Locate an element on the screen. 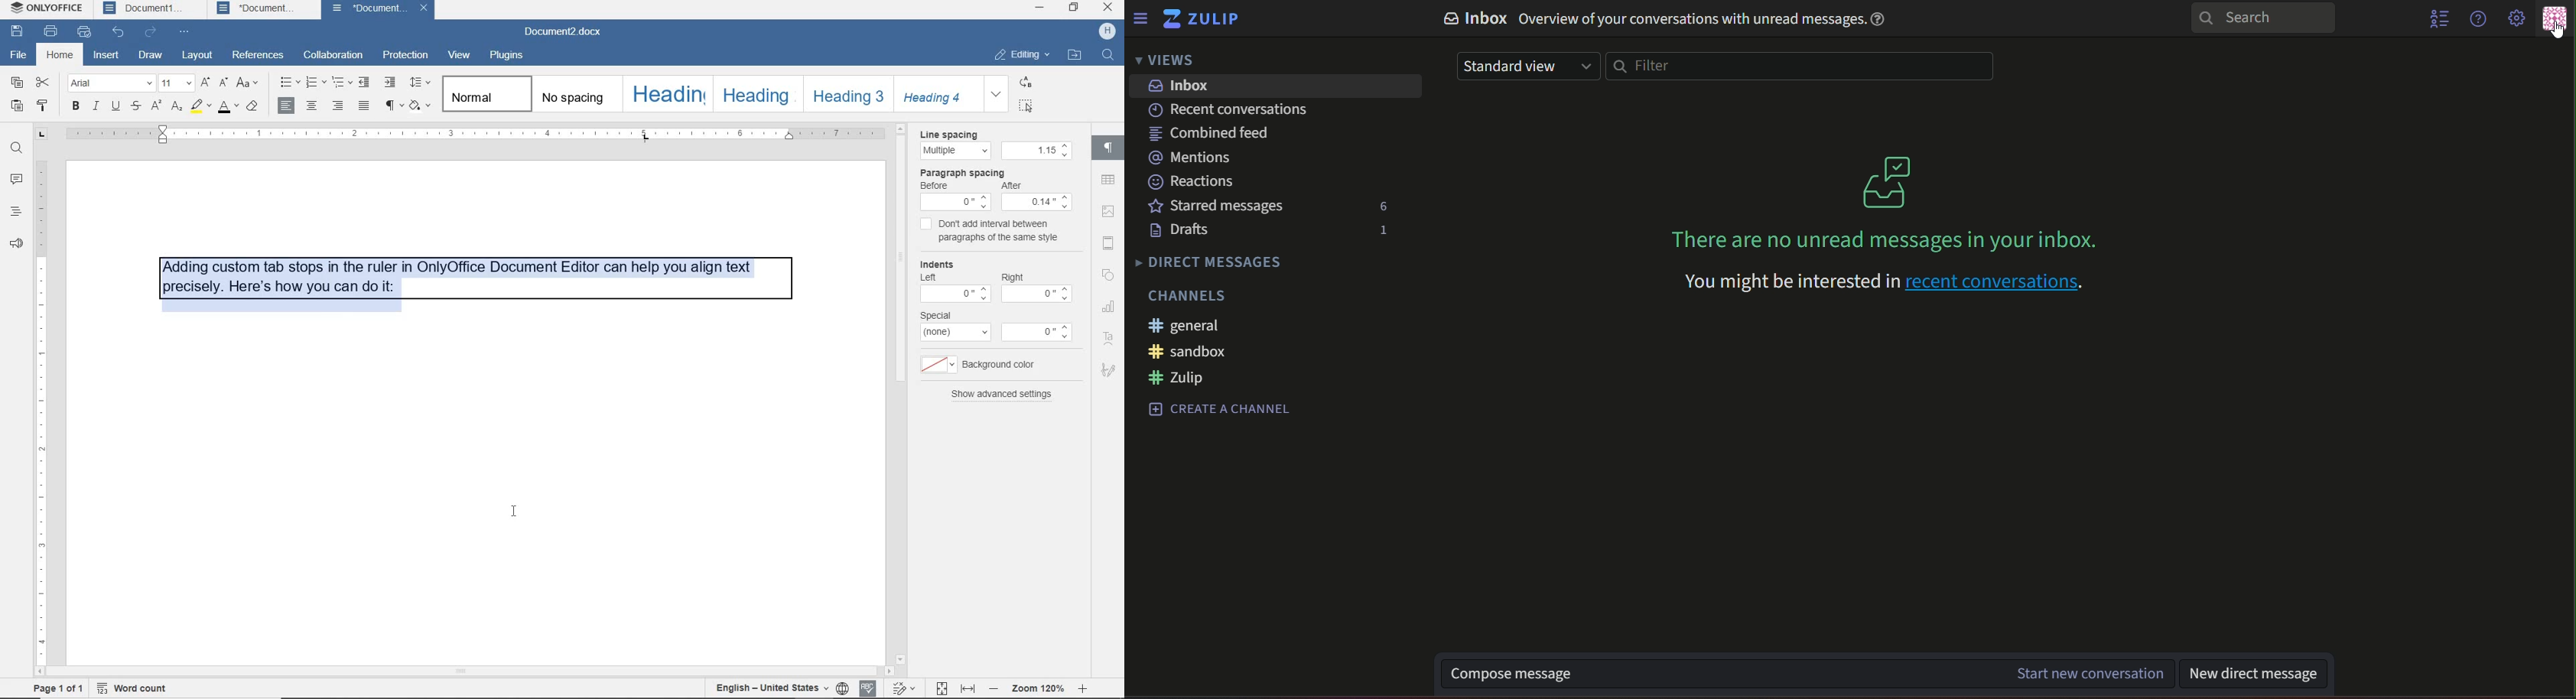 This screenshot has width=2576, height=700. align center is located at coordinates (312, 105).